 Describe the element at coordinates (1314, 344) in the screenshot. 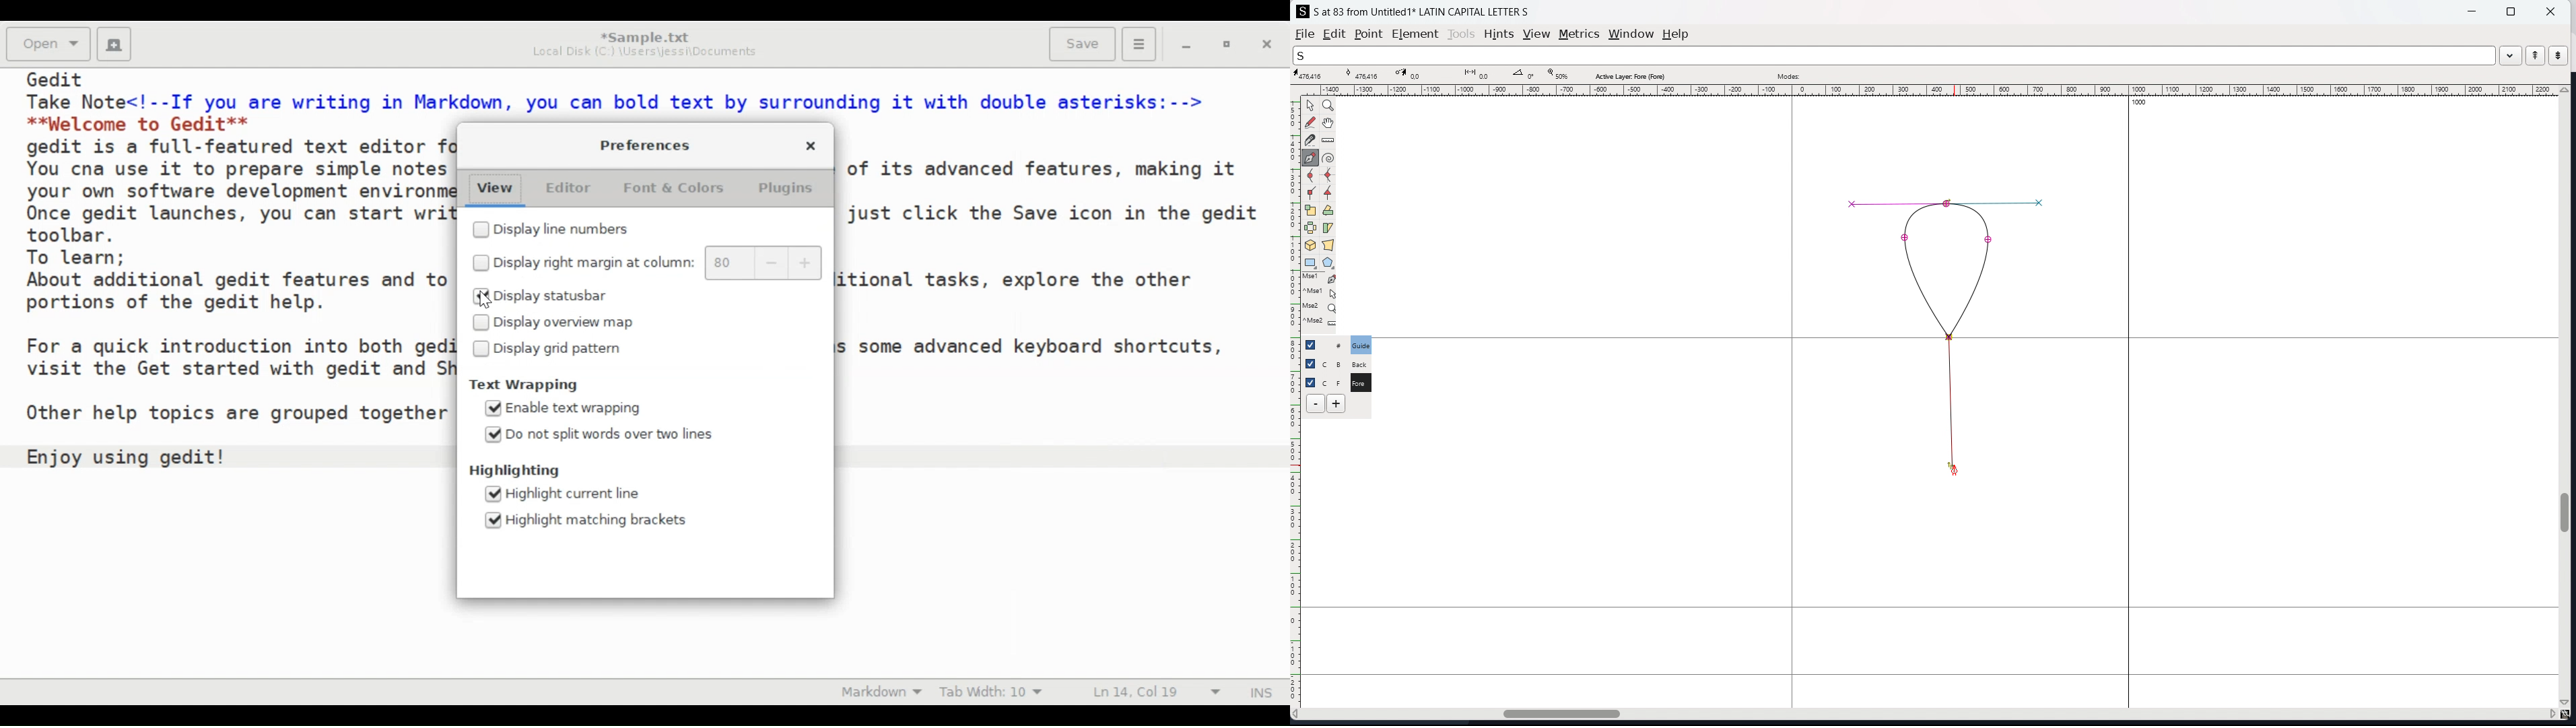

I see `checkbox` at that location.